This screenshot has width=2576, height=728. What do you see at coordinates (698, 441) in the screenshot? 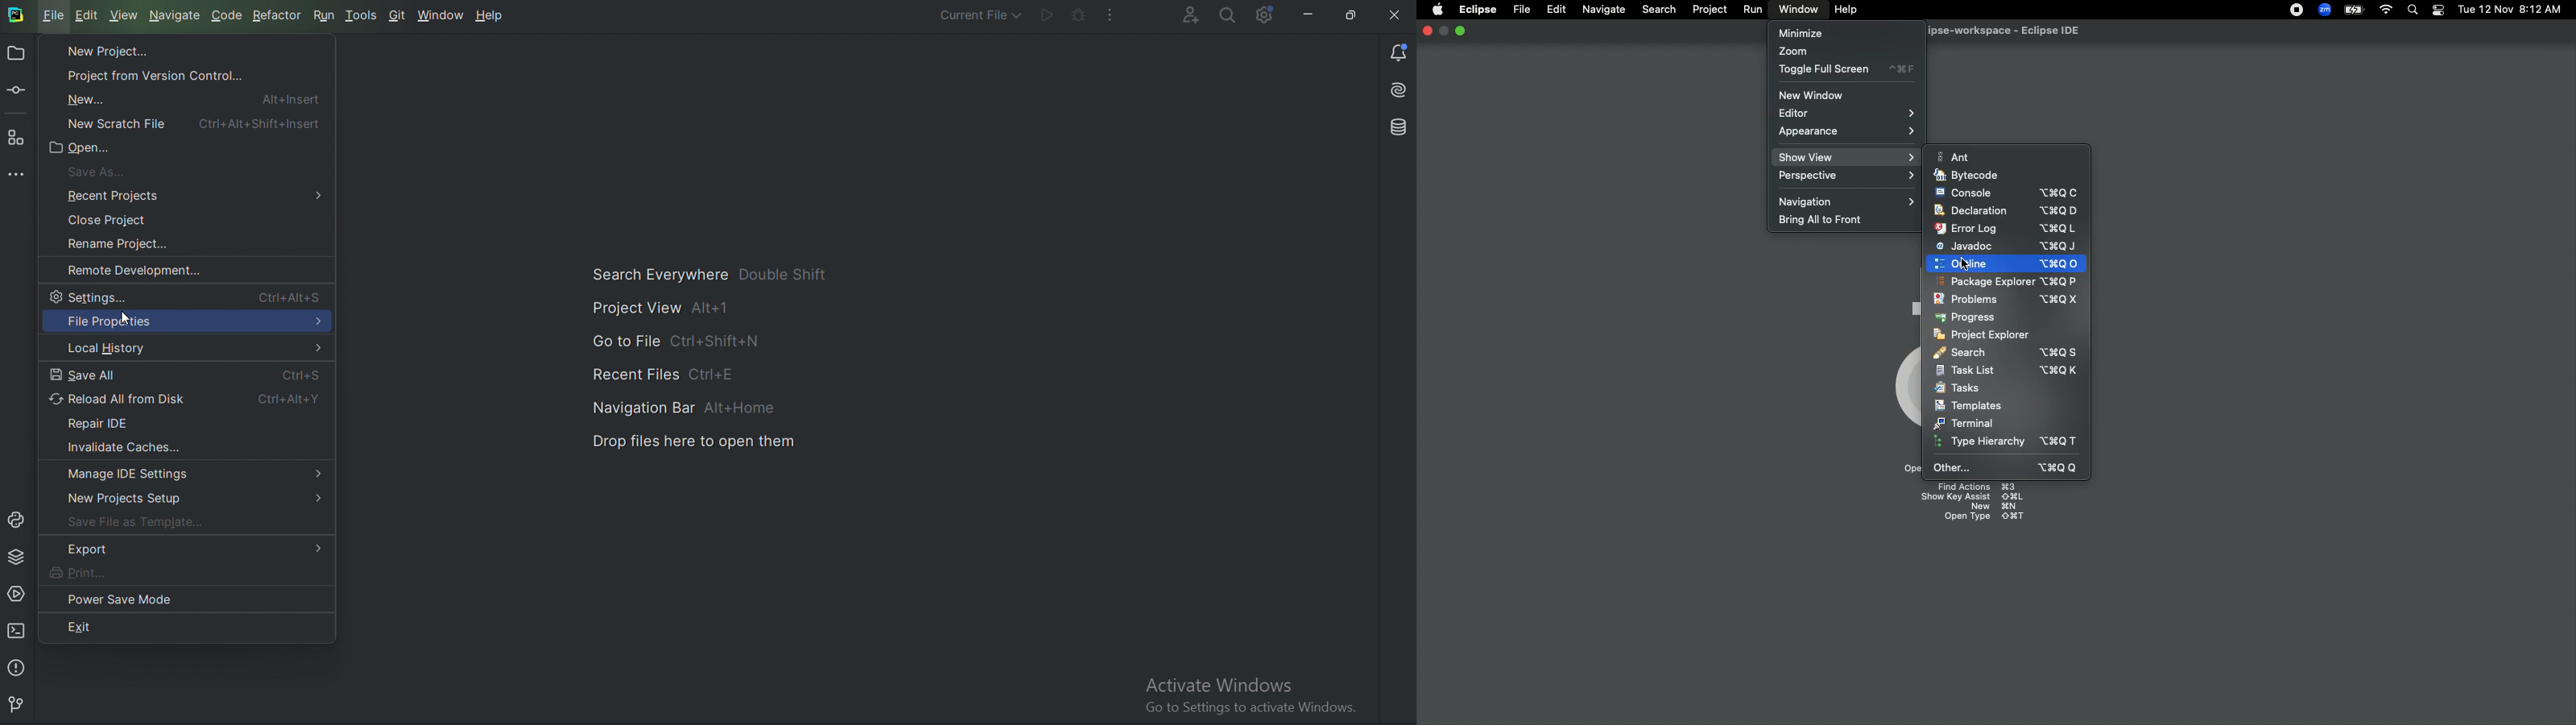
I see `Drop files here to open them` at bounding box center [698, 441].